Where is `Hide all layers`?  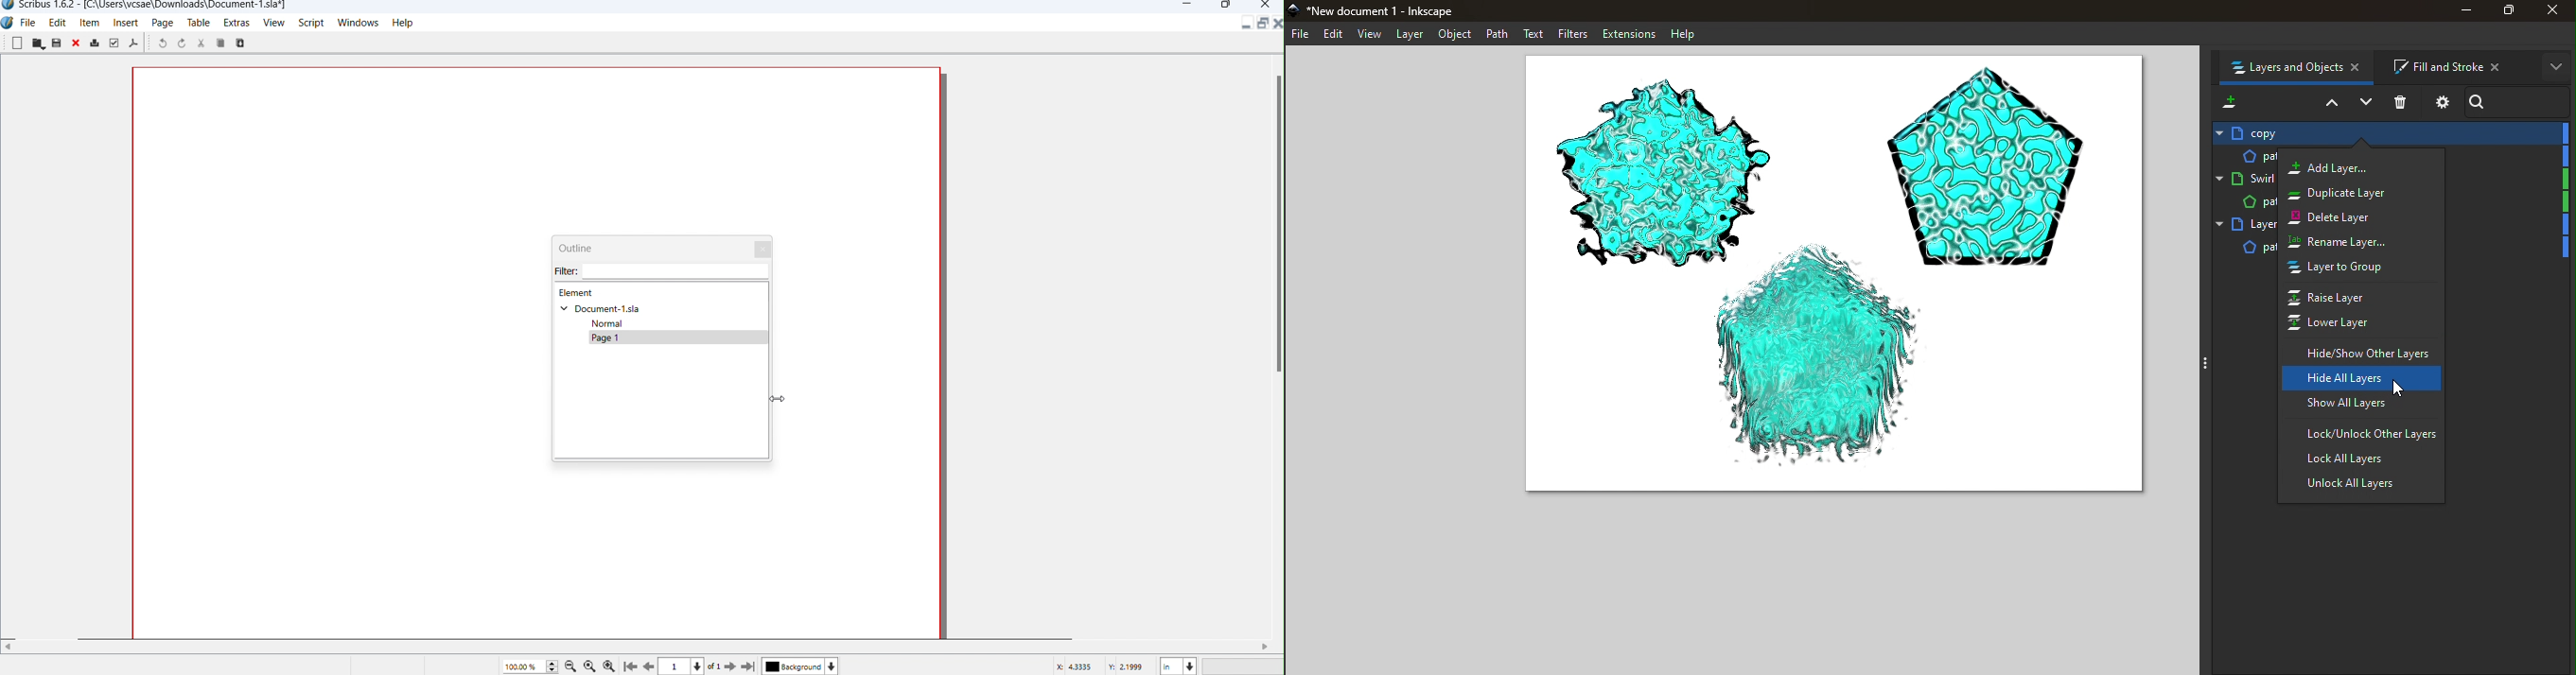 Hide all layers is located at coordinates (2363, 379).